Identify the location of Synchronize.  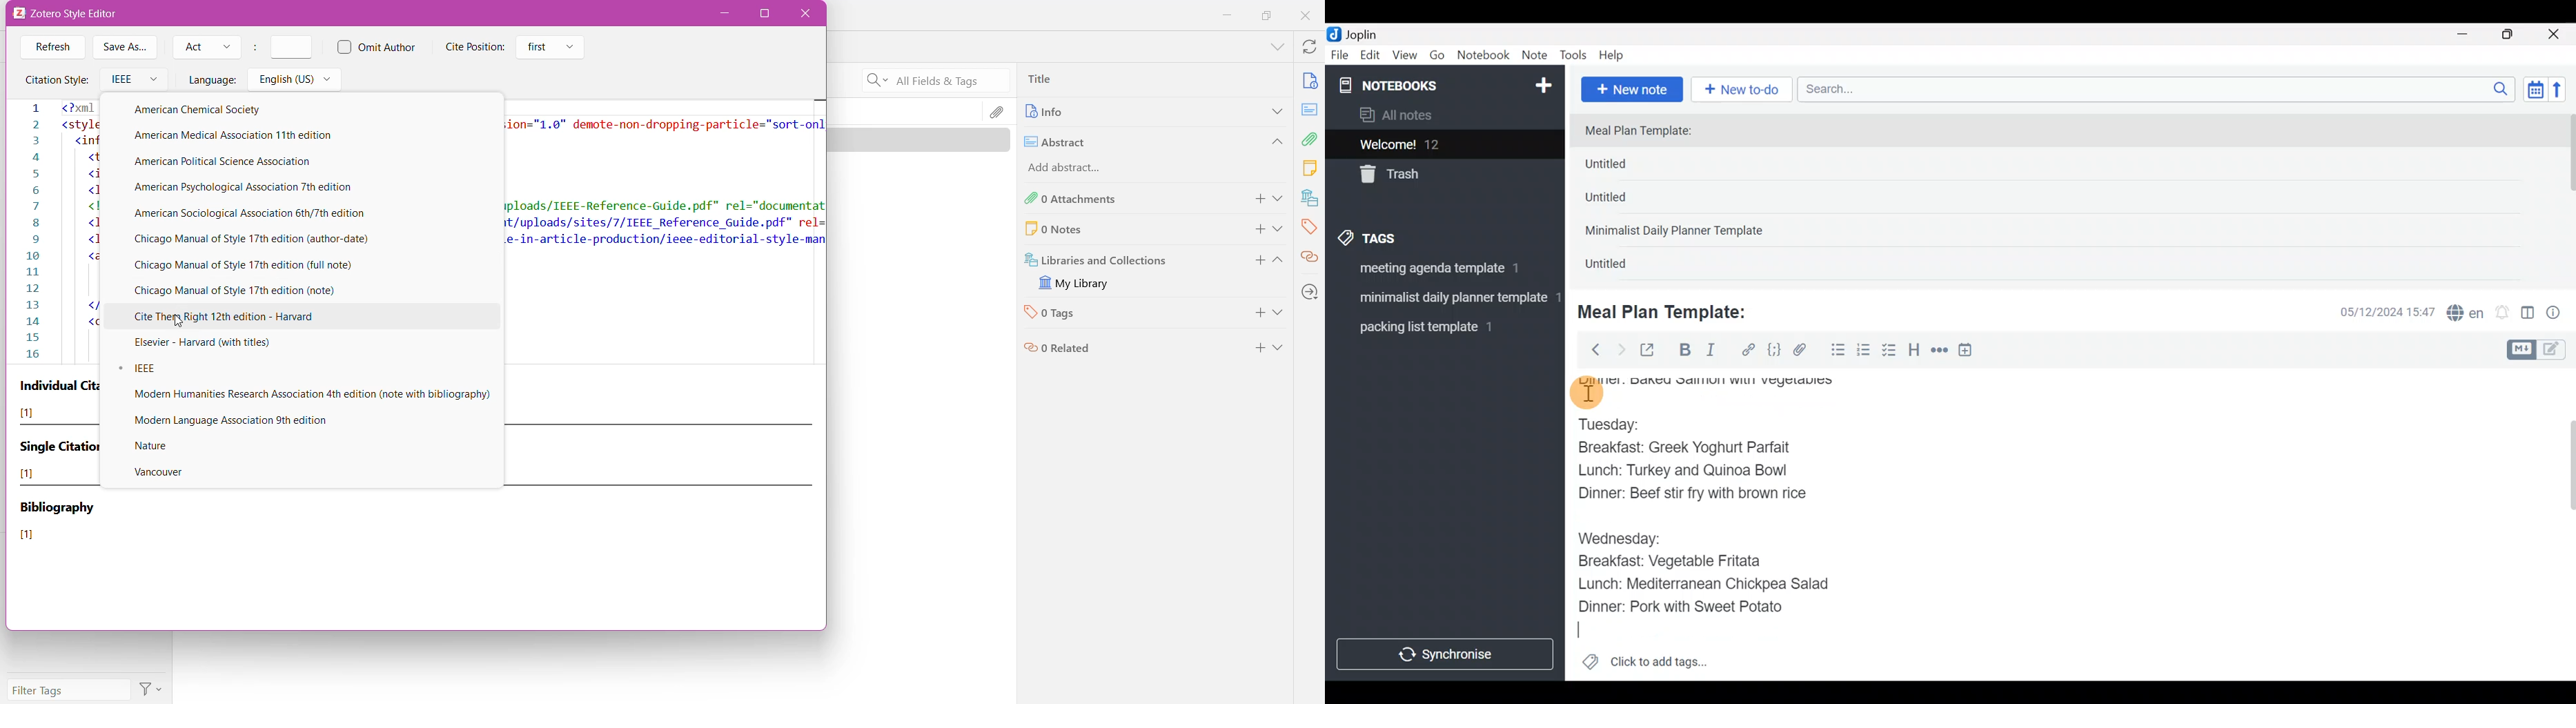
(1447, 654).